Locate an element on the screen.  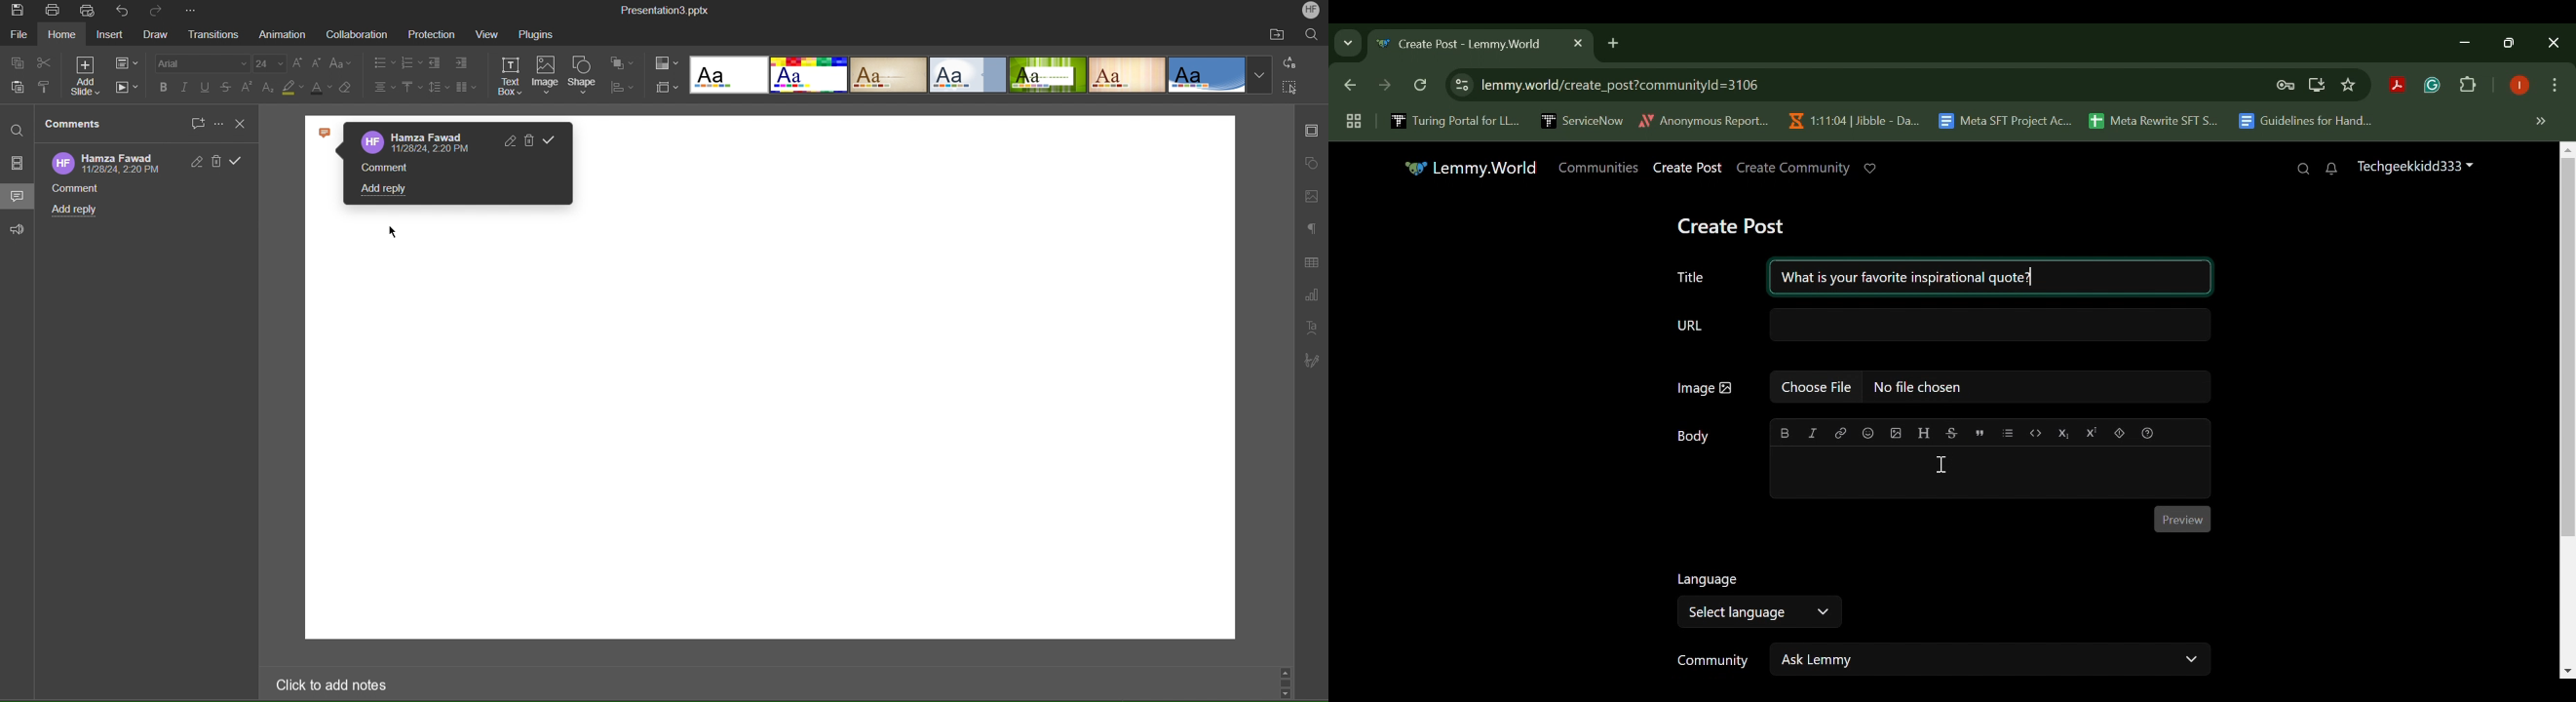
Indent Options is located at coordinates (439, 63).